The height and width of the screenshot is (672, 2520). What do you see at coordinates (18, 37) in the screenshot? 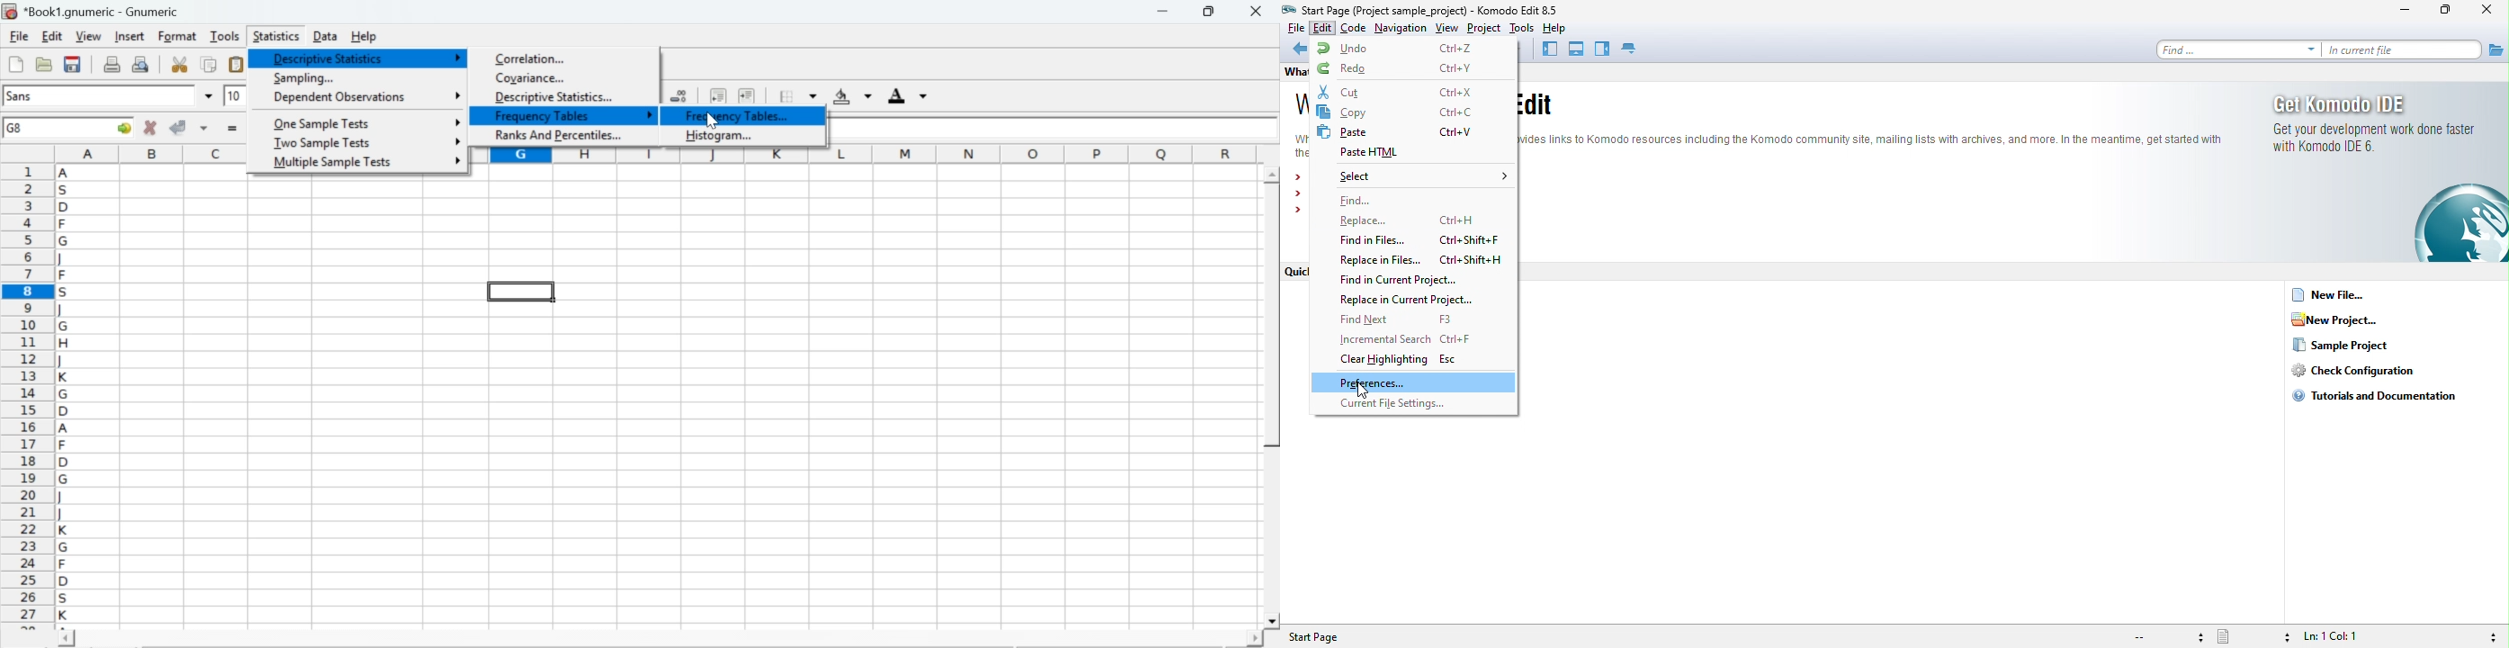
I see `file` at bounding box center [18, 37].